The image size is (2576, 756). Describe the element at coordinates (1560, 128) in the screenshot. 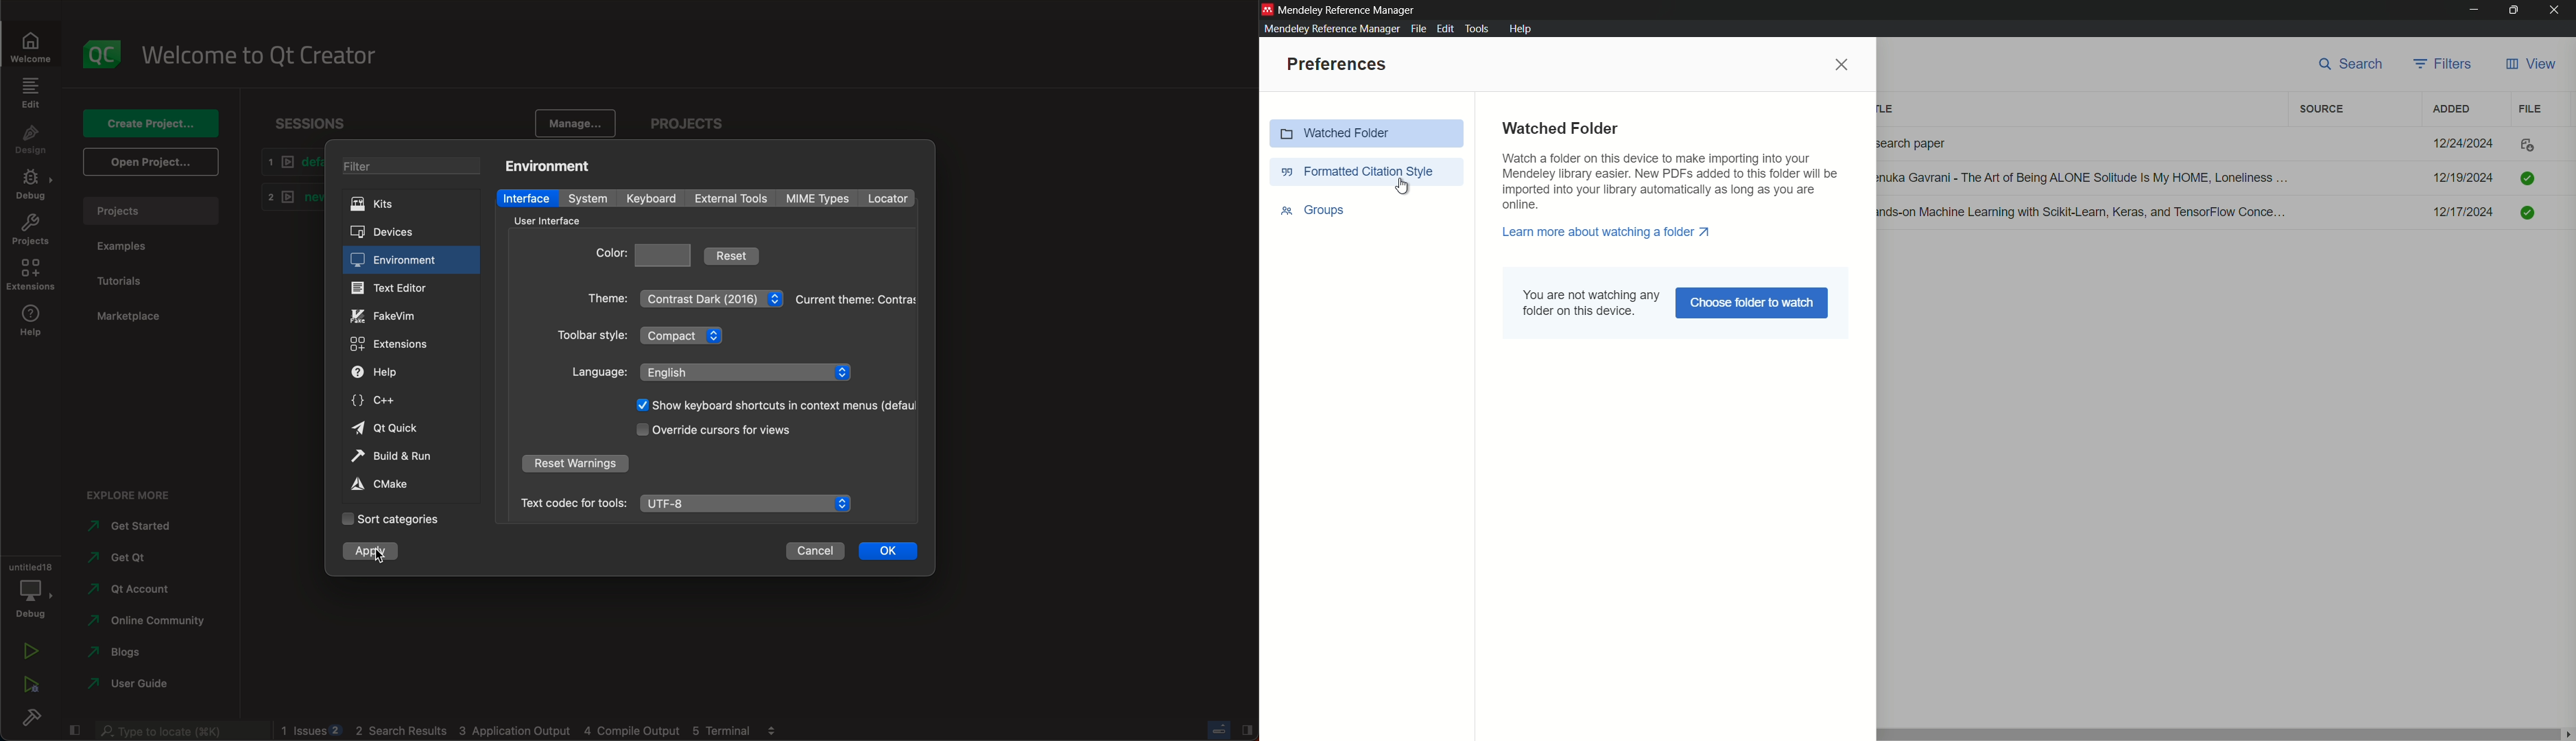

I see `watched folder` at that location.